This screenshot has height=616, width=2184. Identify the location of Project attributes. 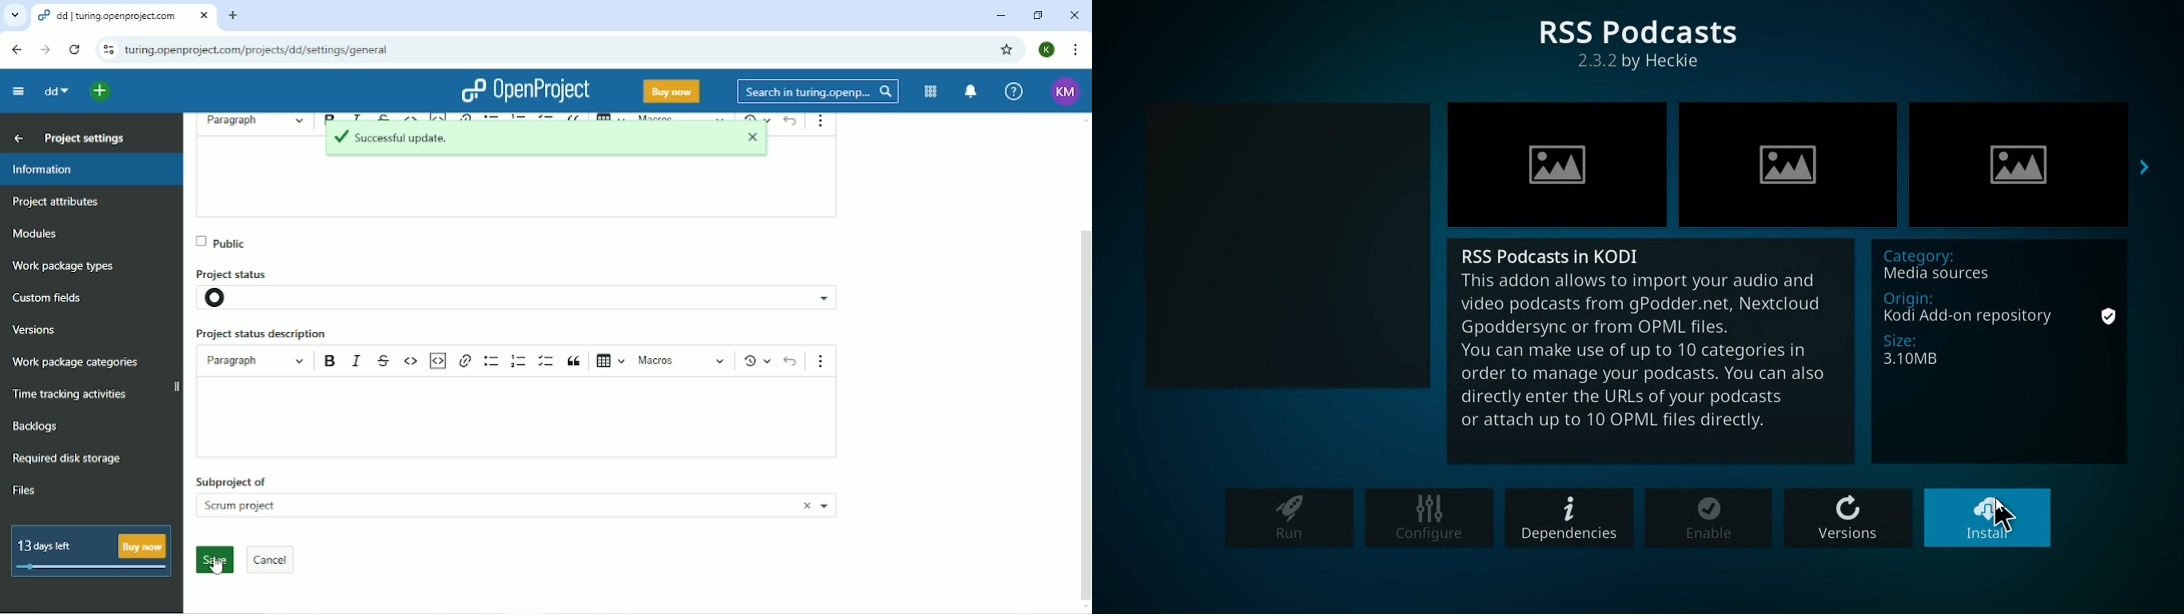
(57, 204).